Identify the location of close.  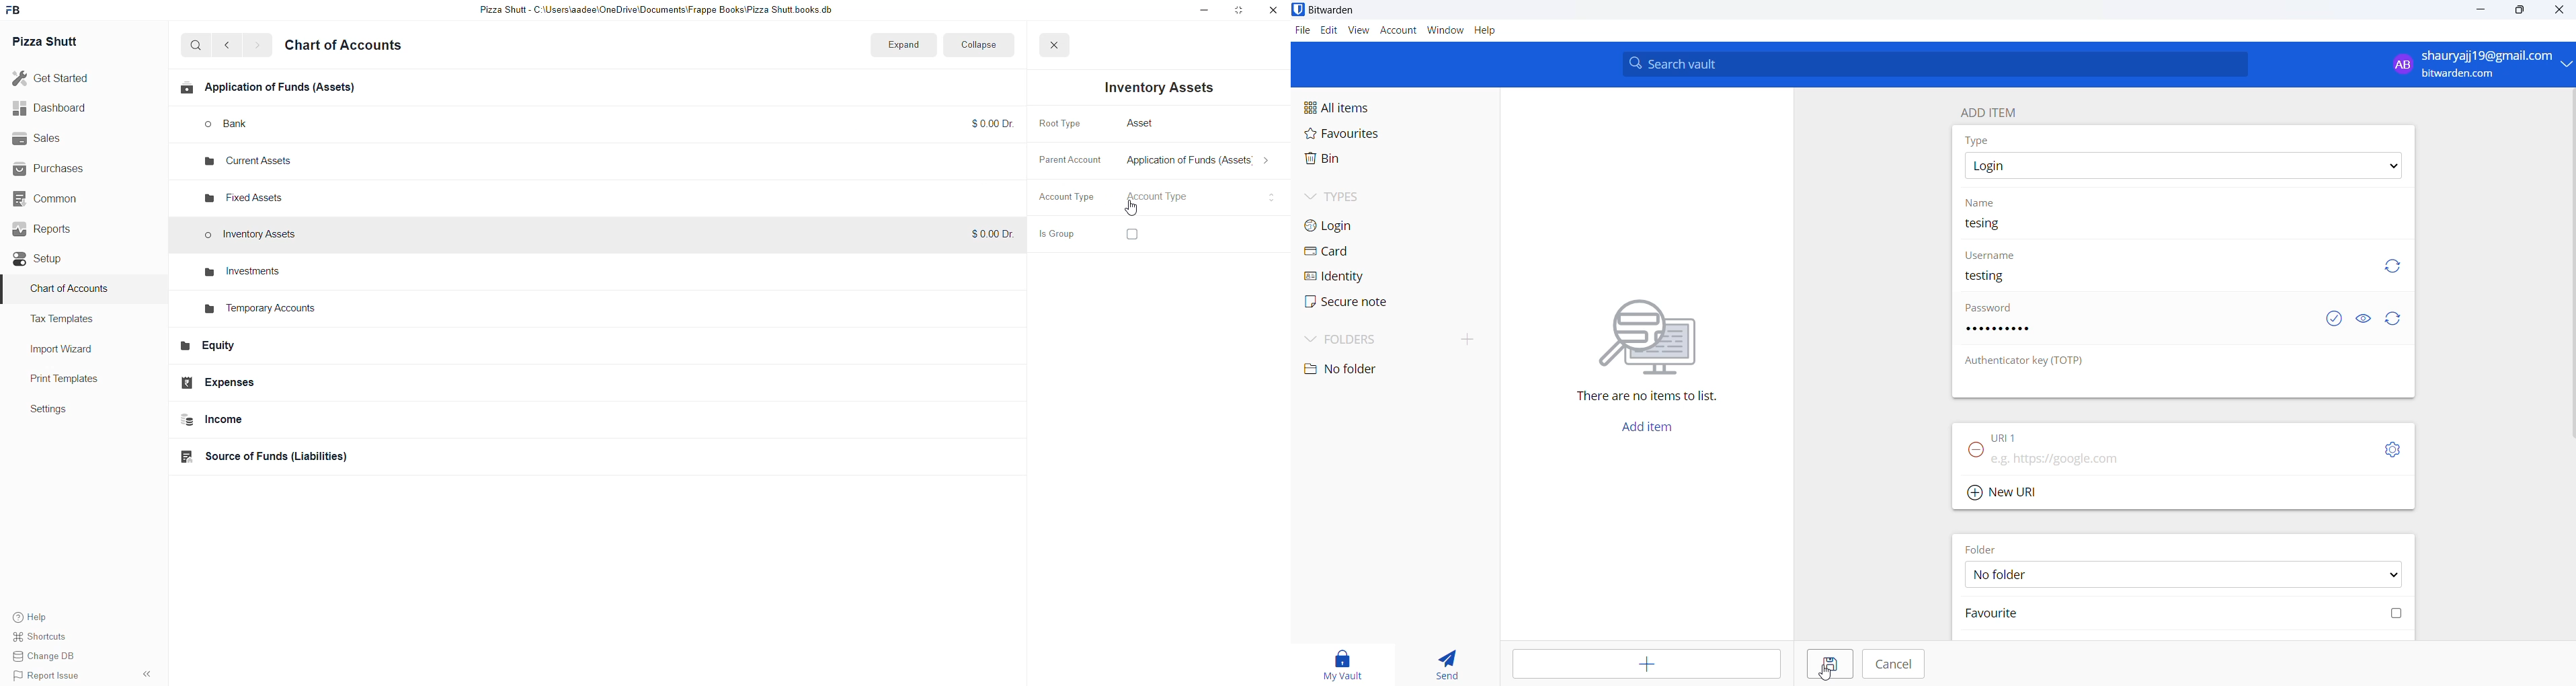
(1275, 11).